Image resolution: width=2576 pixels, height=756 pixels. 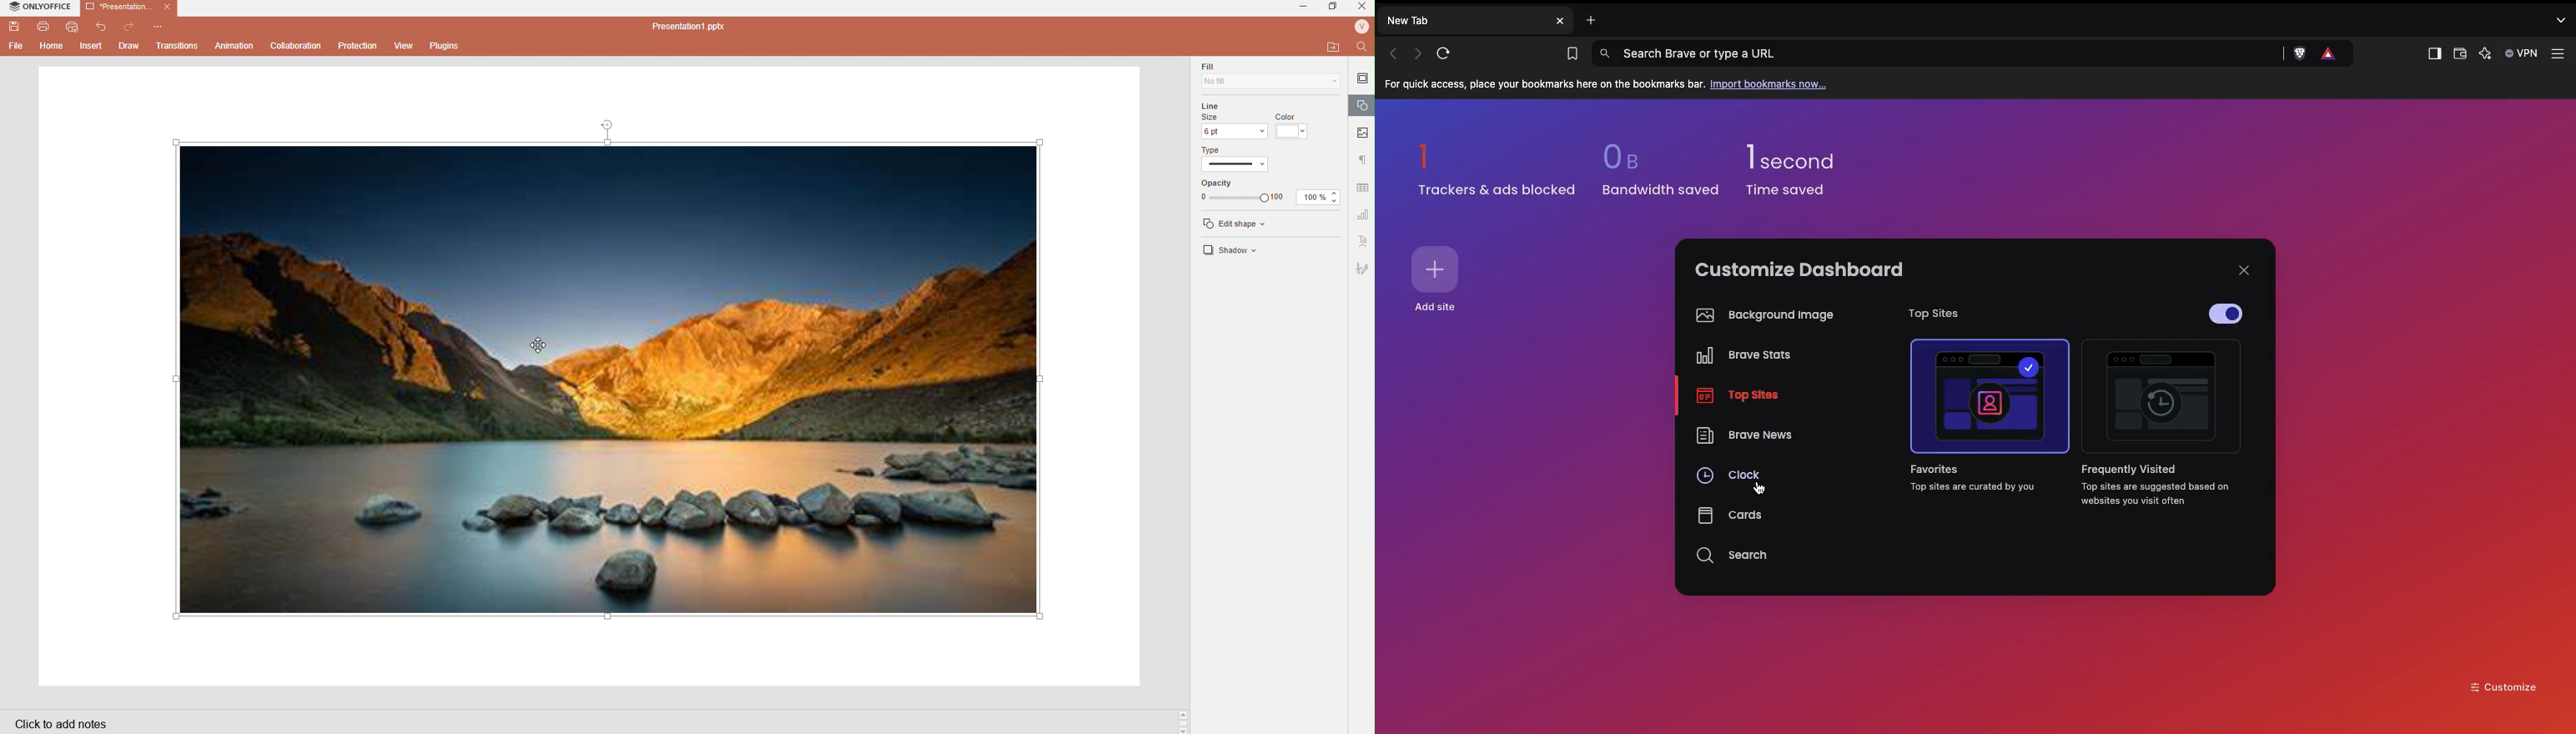 I want to click on Increase opacity %, so click(x=1336, y=192).